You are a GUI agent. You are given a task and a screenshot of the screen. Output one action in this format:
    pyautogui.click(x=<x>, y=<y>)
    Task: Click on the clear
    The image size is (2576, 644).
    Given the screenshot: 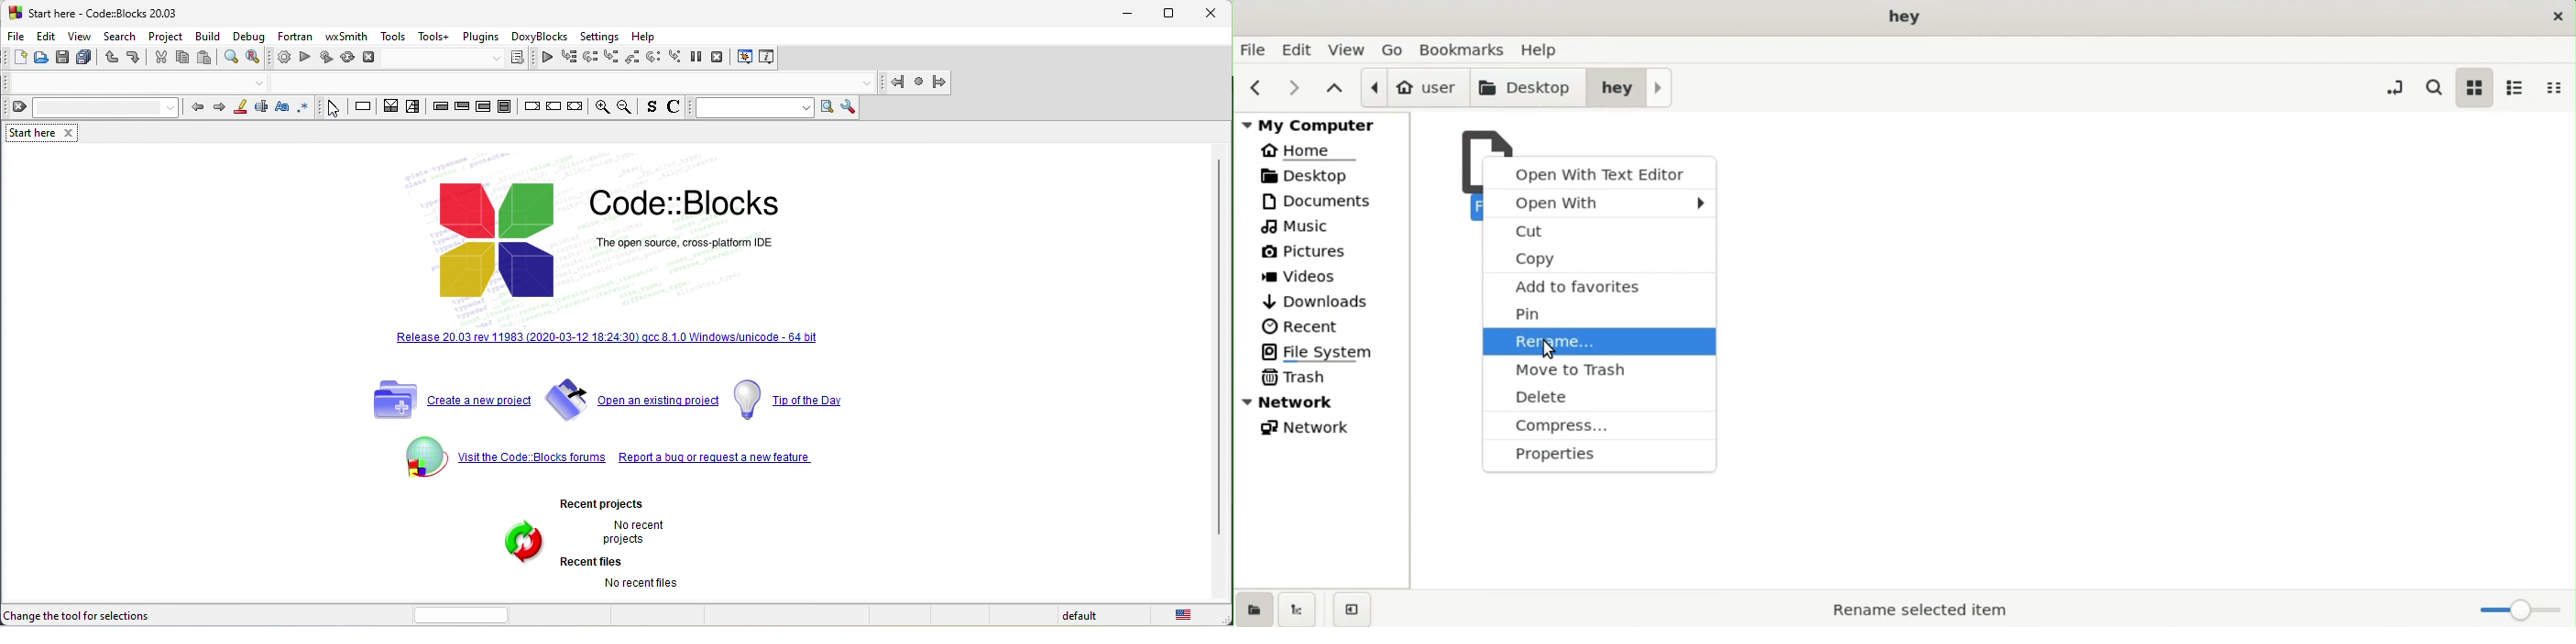 What is the action you would take?
    pyautogui.click(x=91, y=109)
    